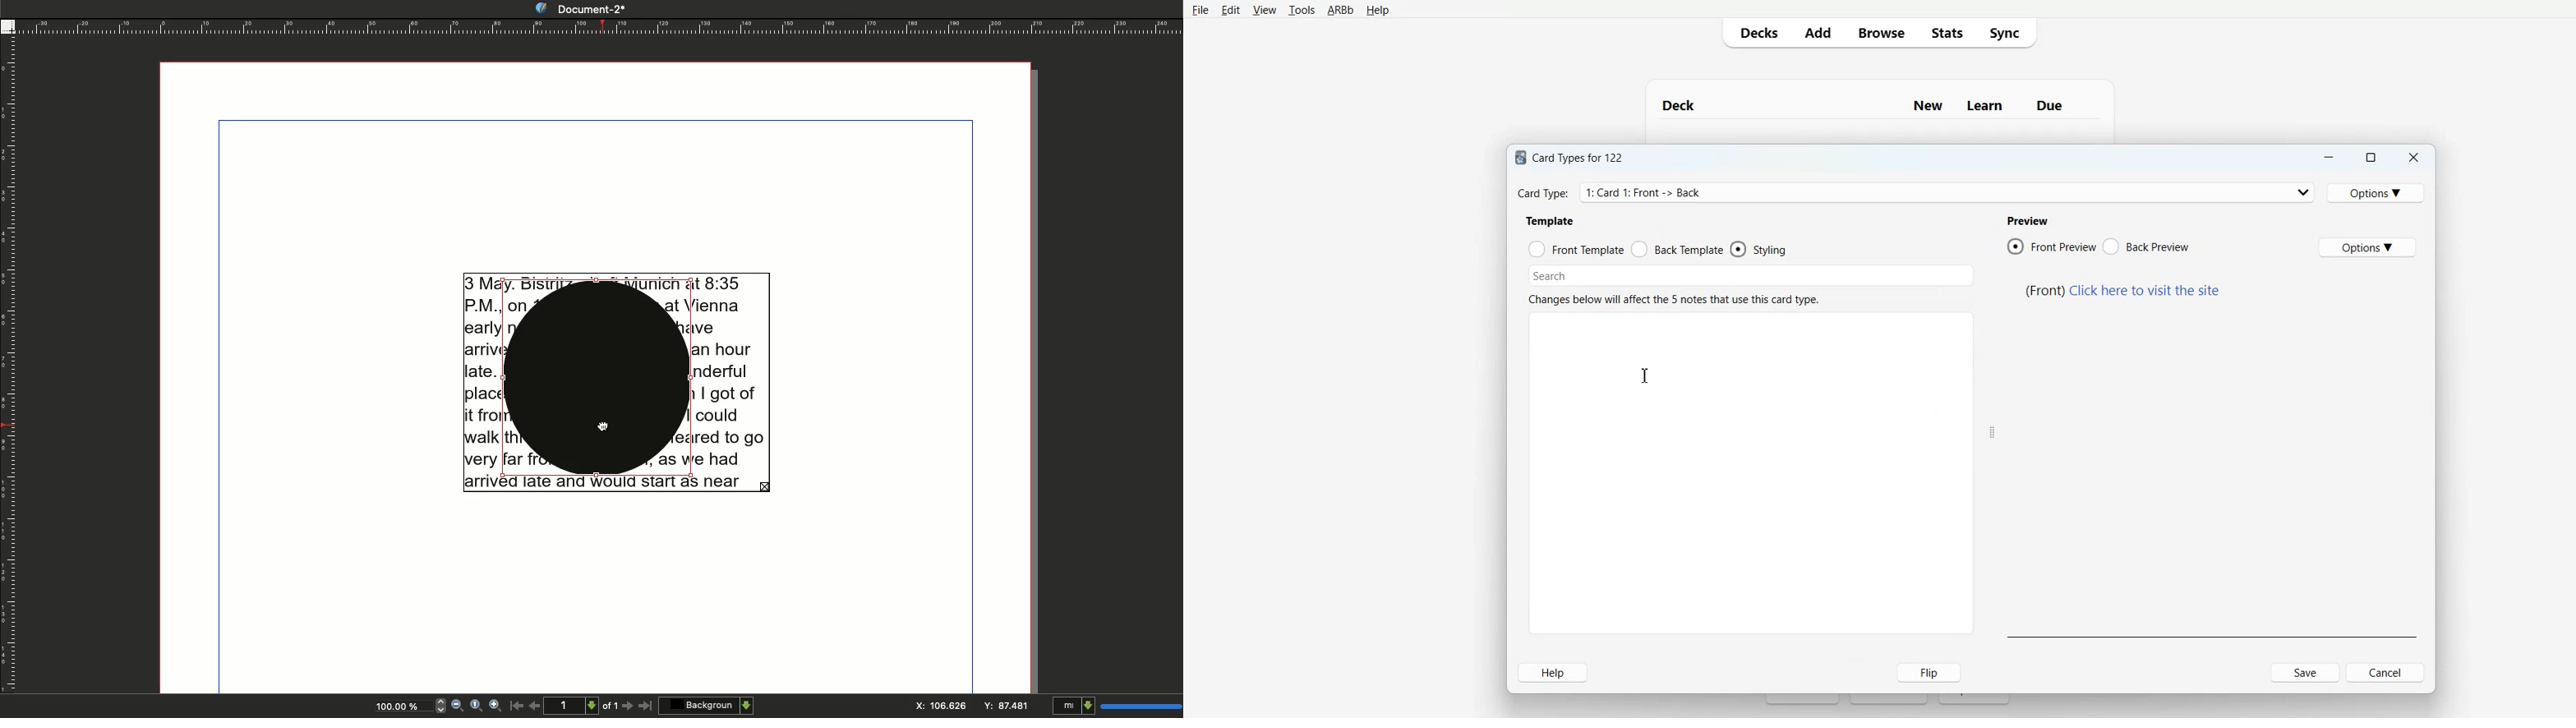  I want to click on Background, so click(706, 705).